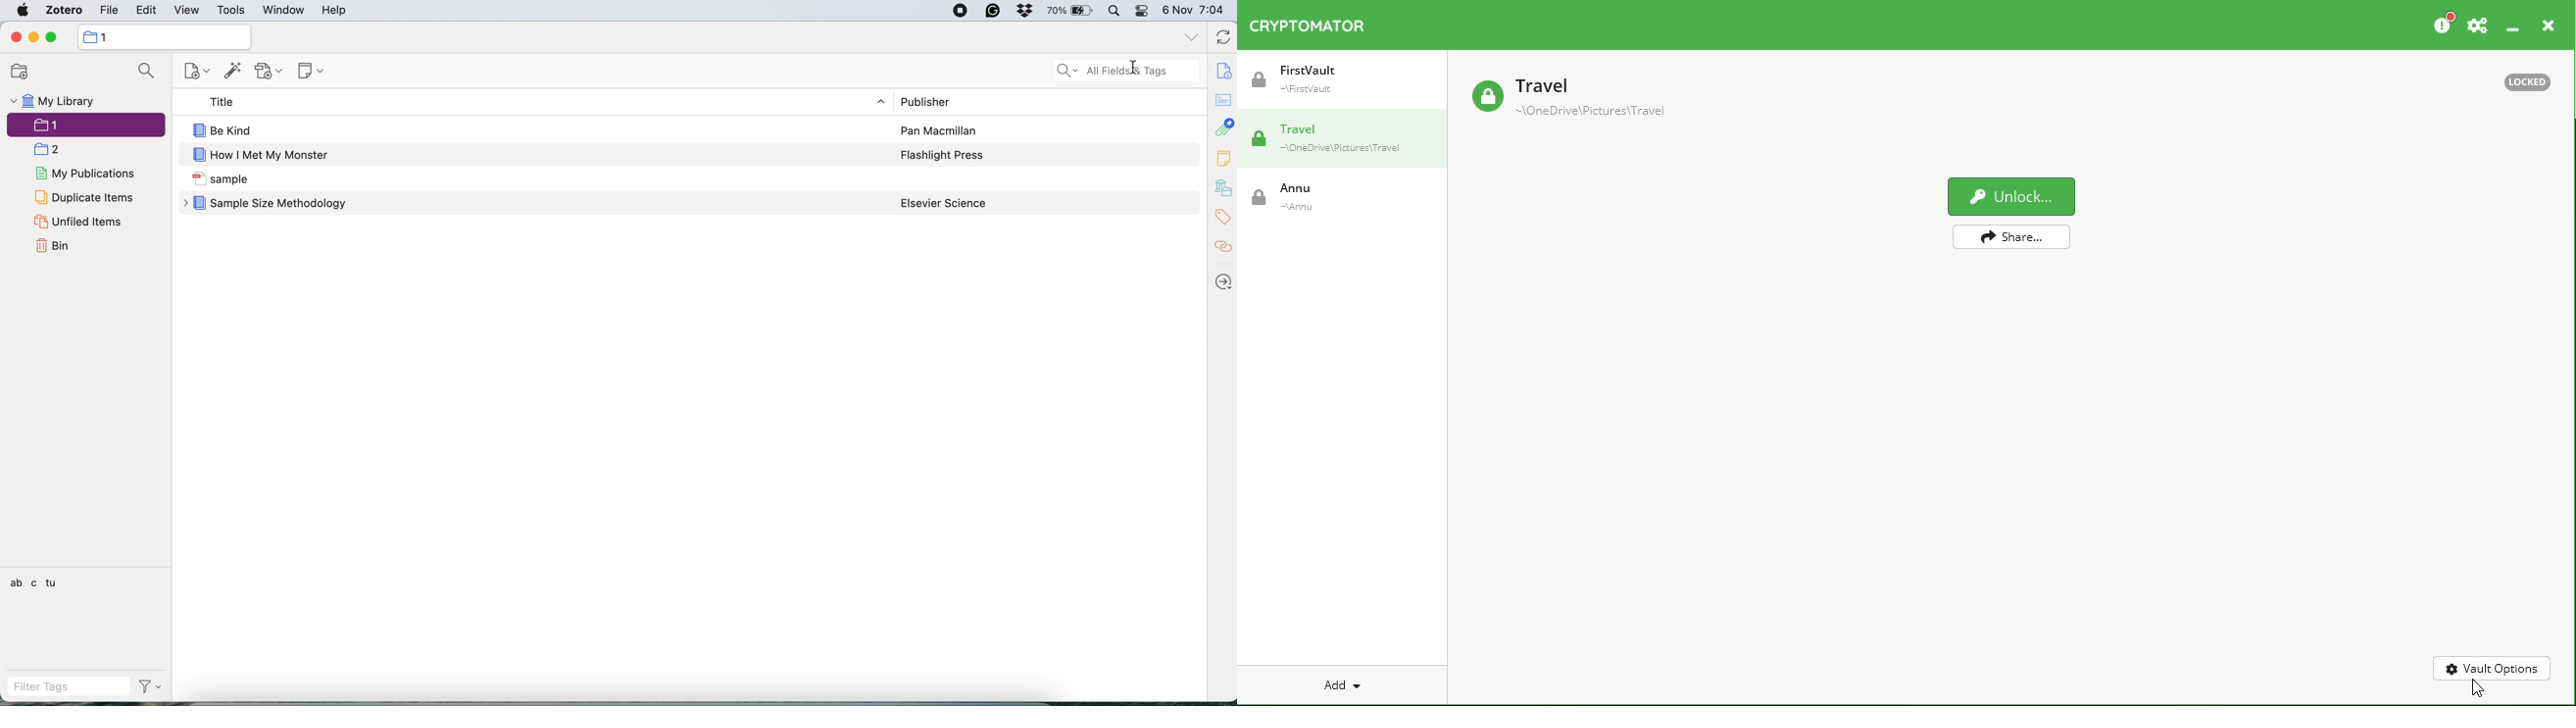 The image size is (2576, 728). I want to click on duplicate items, so click(84, 197).